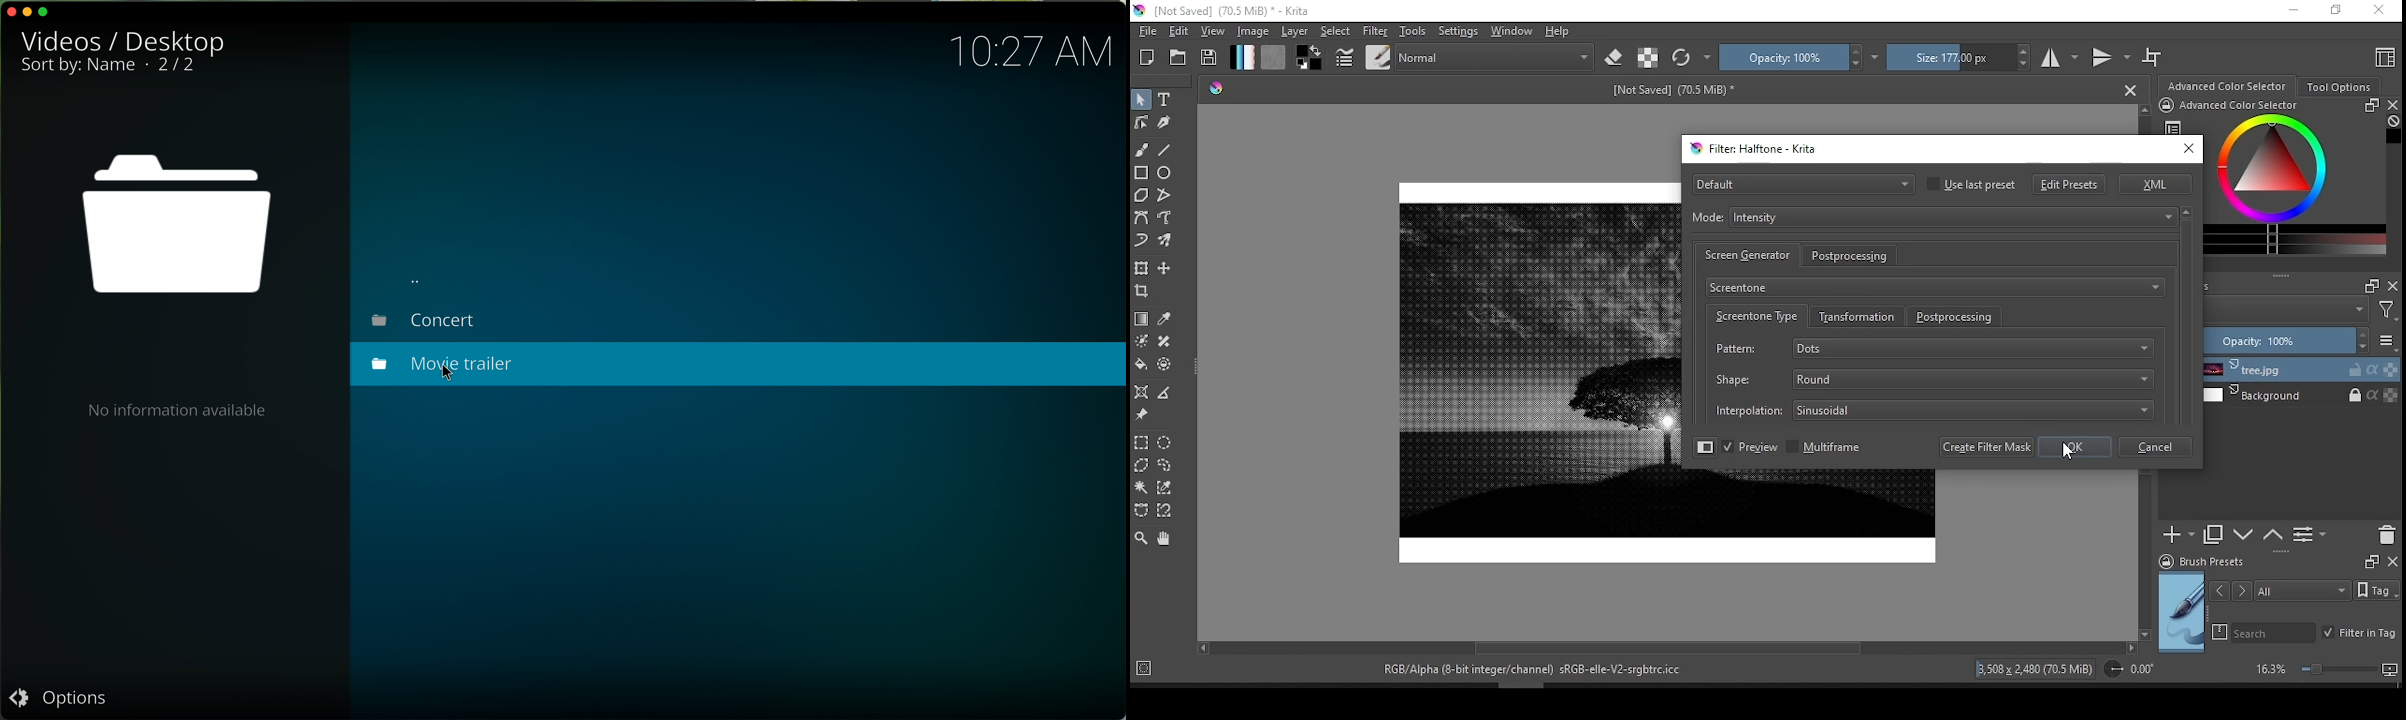 Image resolution: width=2408 pixels, height=728 pixels. Describe the element at coordinates (1141, 391) in the screenshot. I see `assistant tool` at that location.